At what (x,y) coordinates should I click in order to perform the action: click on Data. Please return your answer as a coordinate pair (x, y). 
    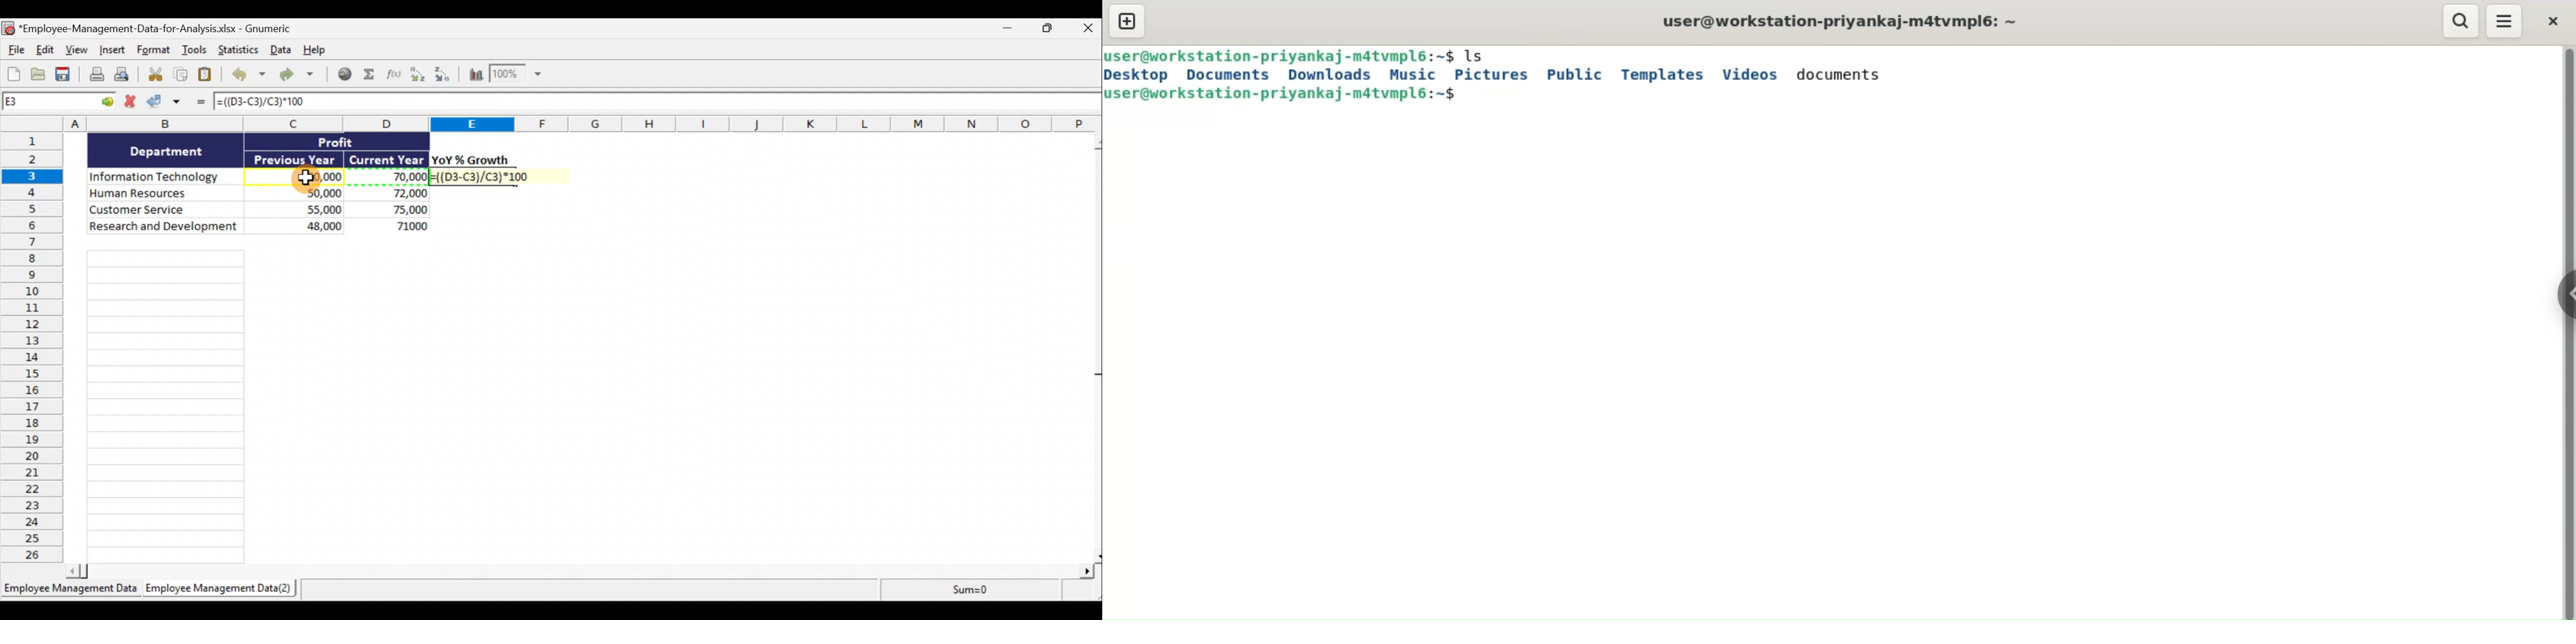
    Looking at the image, I should click on (259, 183).